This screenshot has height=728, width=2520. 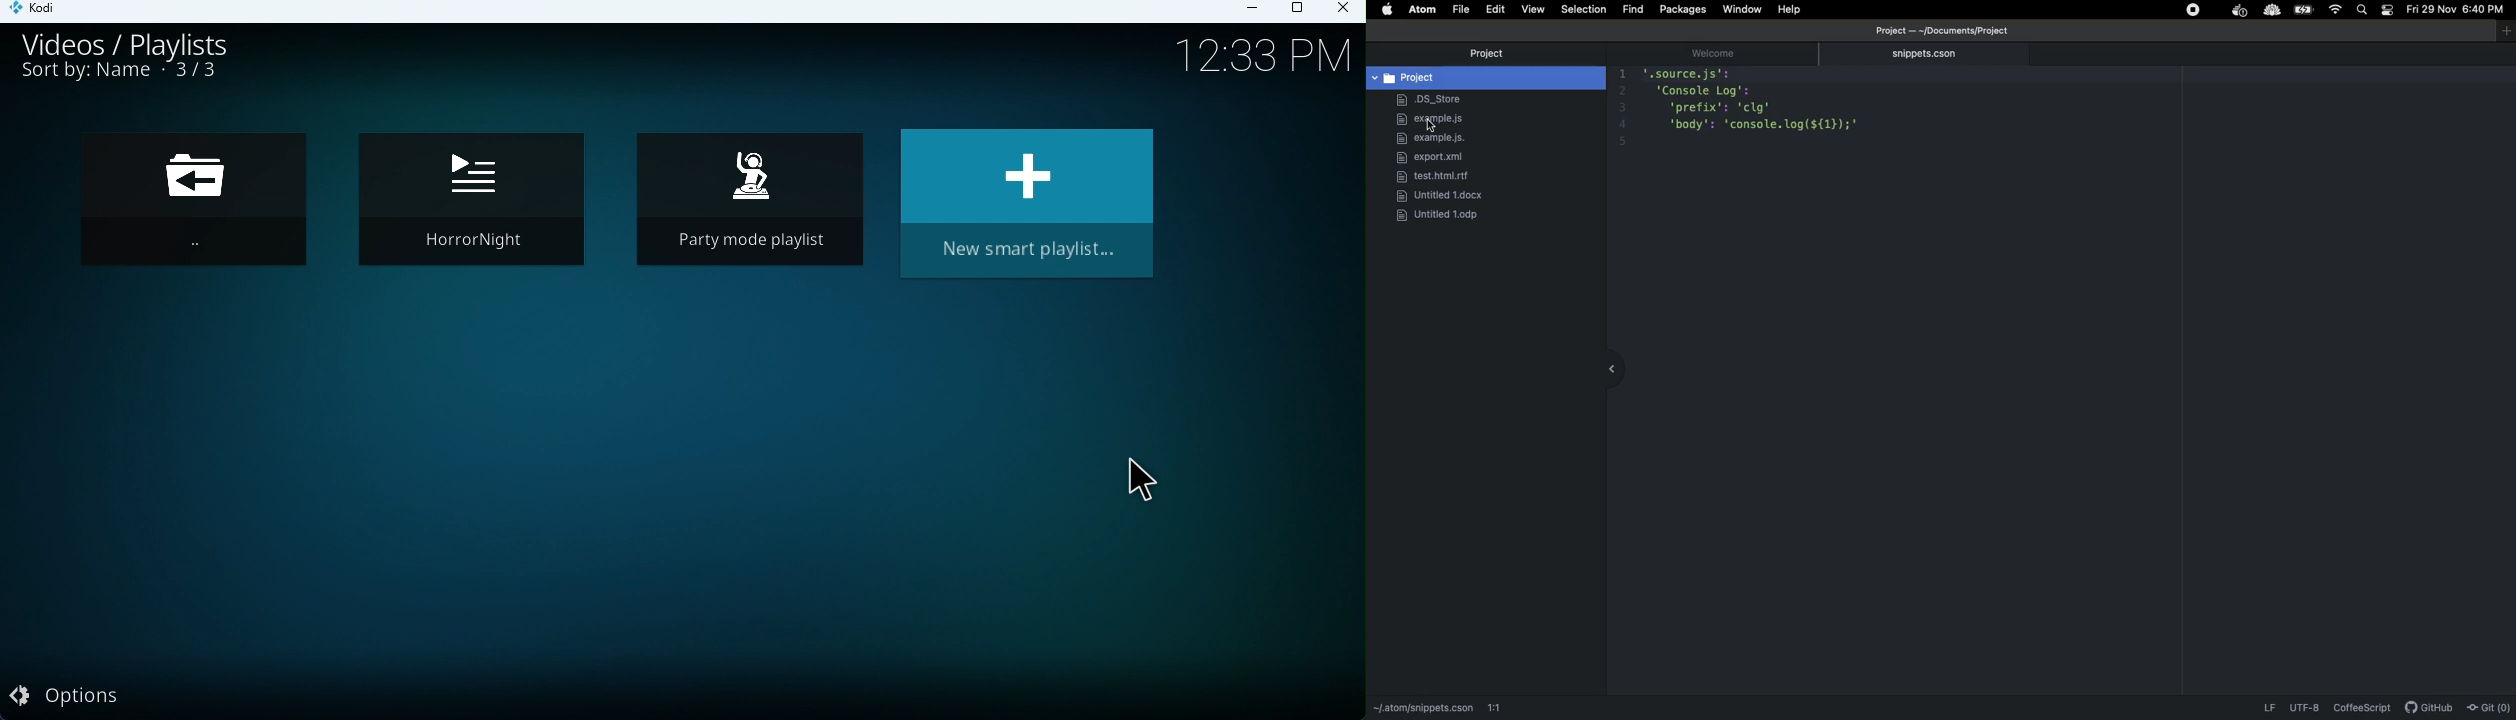 I want to click on welcome, so click(x=1724, y=53).